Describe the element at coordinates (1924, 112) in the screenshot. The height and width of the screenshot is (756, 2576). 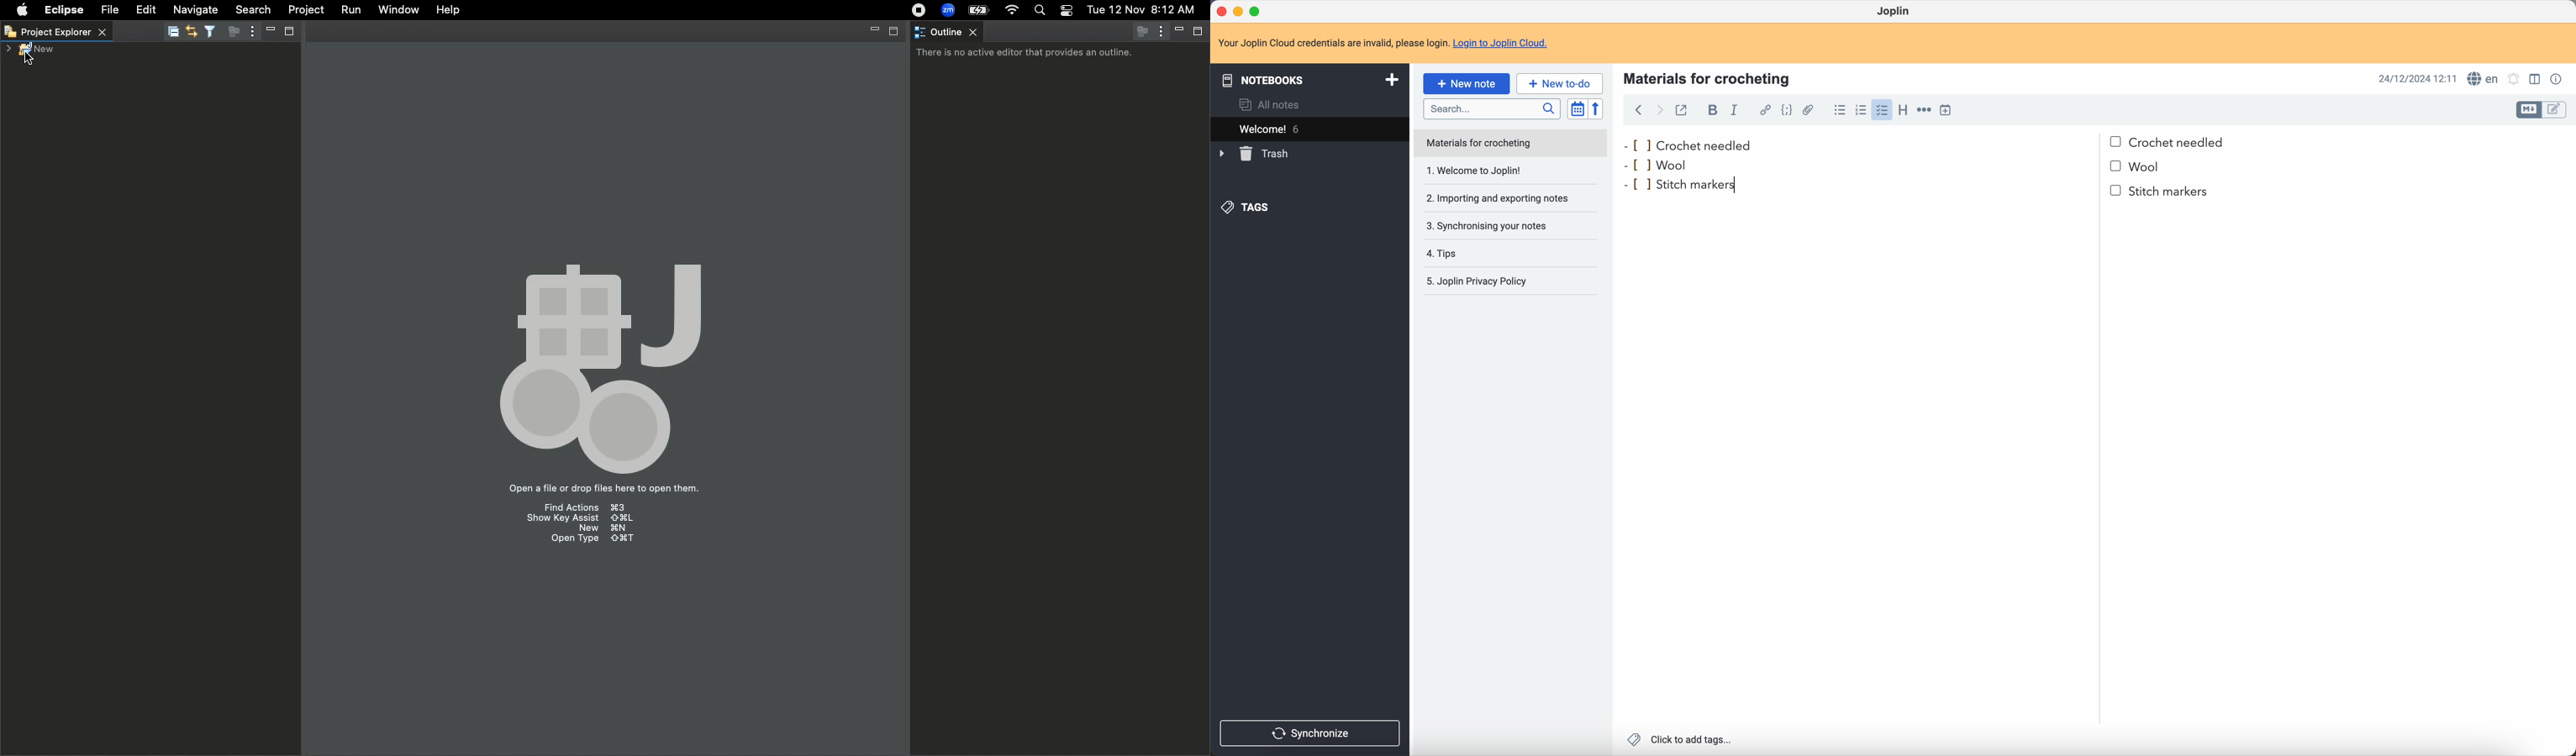
I see `horizontal rule` at that location.